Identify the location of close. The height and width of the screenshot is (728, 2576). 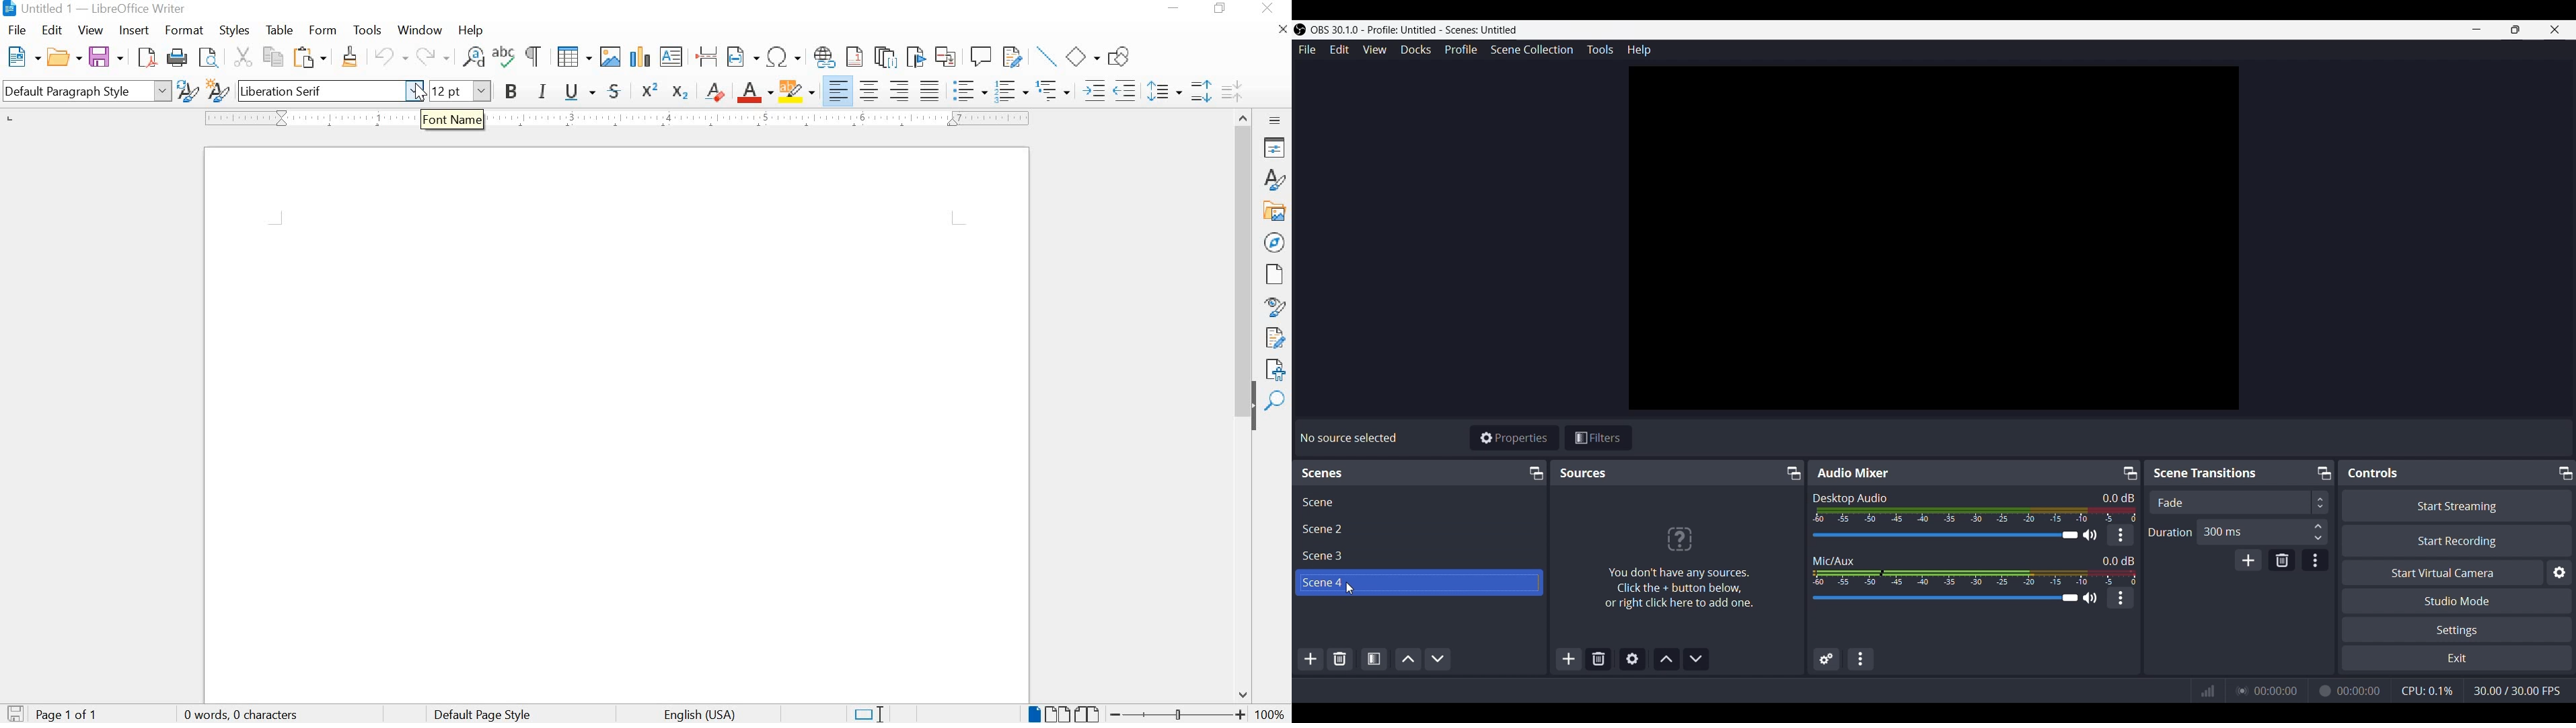
(2555, 29).